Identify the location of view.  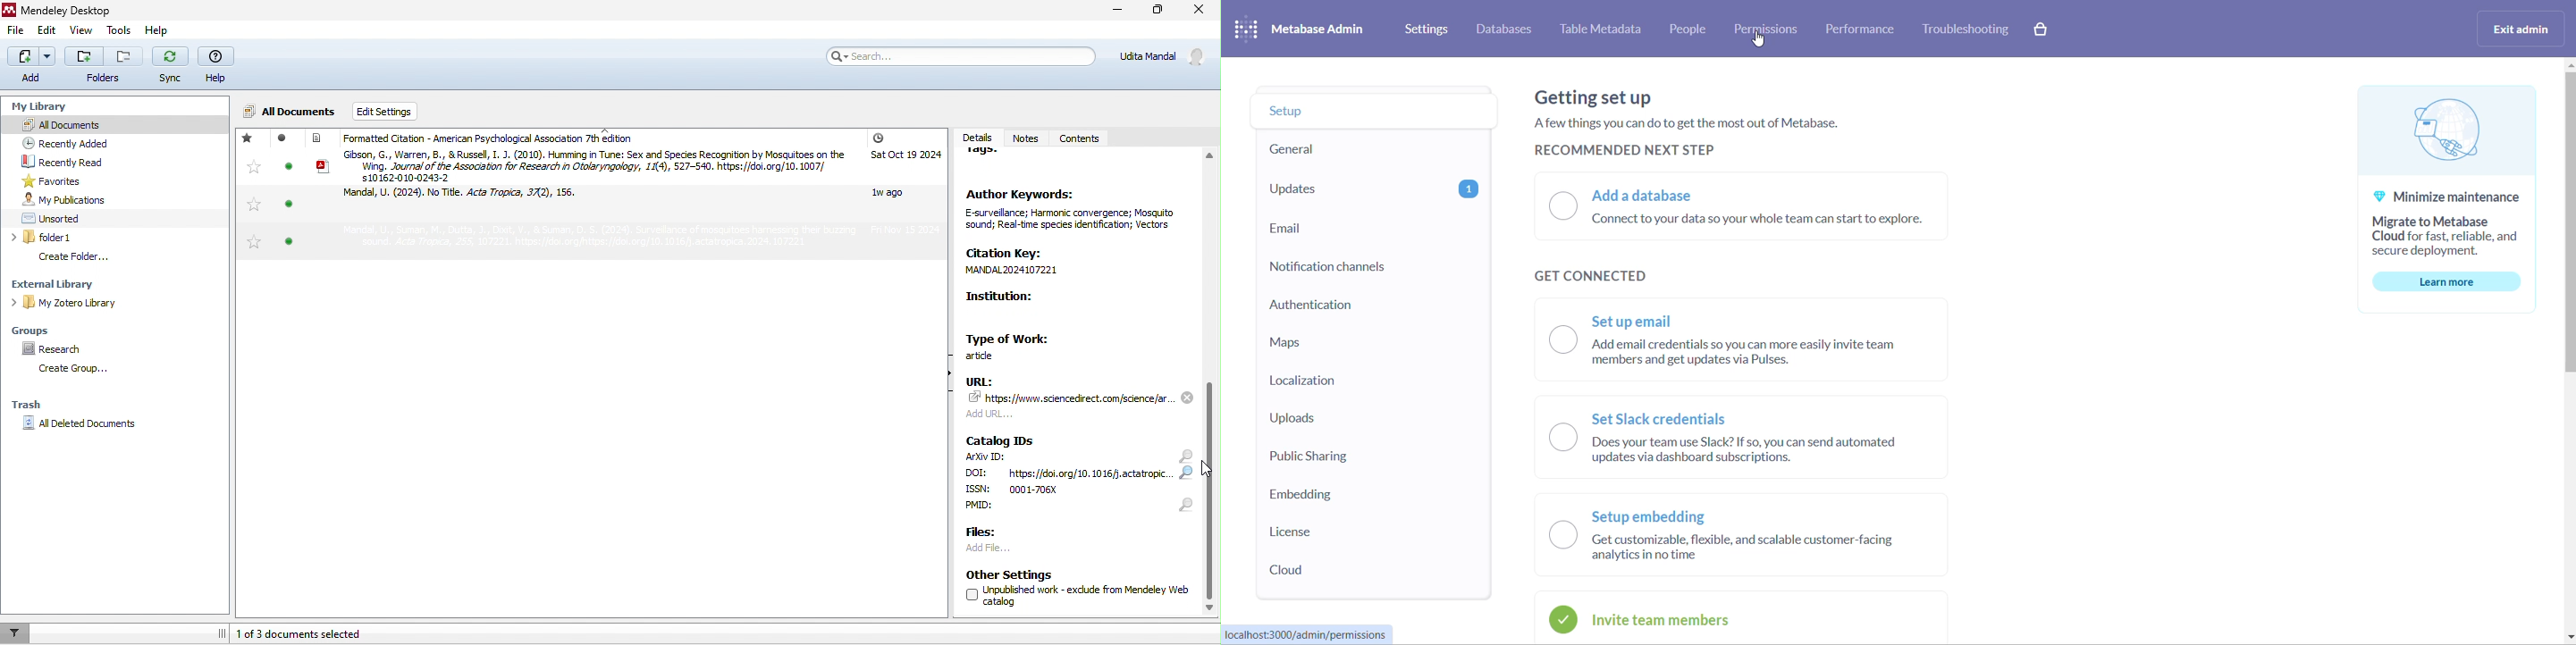
(79, 32).